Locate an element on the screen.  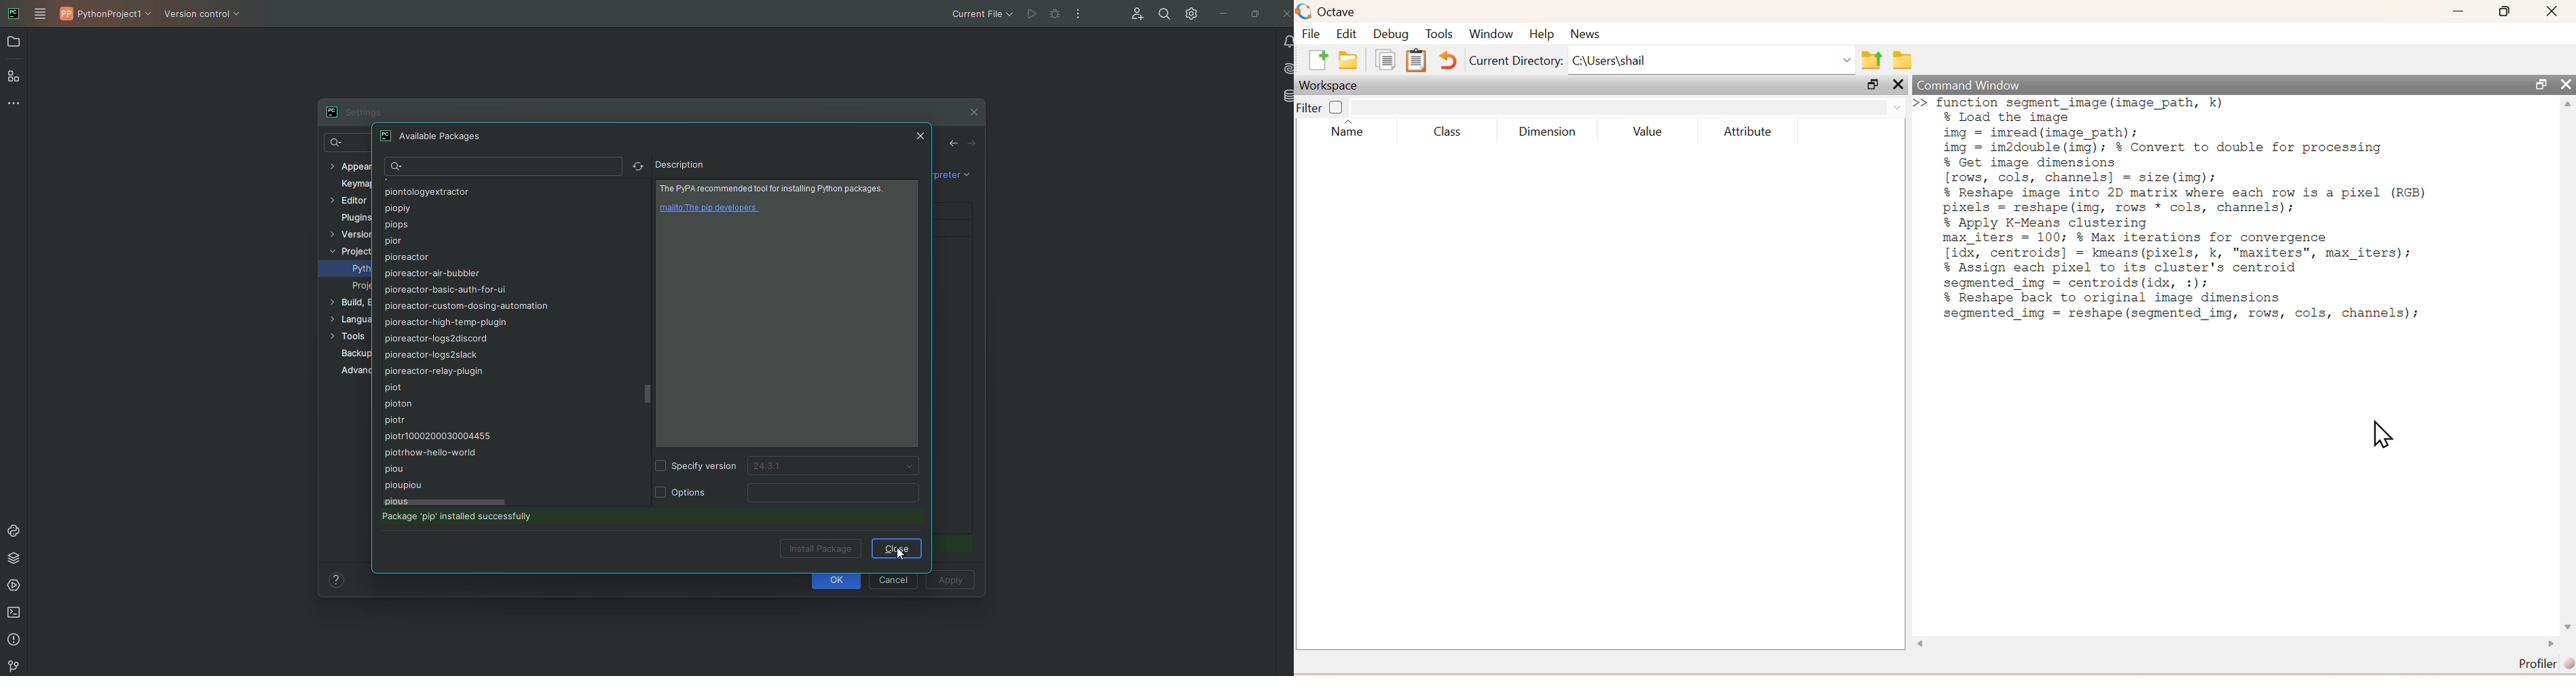
Settings is located at coordinates (352, 112).